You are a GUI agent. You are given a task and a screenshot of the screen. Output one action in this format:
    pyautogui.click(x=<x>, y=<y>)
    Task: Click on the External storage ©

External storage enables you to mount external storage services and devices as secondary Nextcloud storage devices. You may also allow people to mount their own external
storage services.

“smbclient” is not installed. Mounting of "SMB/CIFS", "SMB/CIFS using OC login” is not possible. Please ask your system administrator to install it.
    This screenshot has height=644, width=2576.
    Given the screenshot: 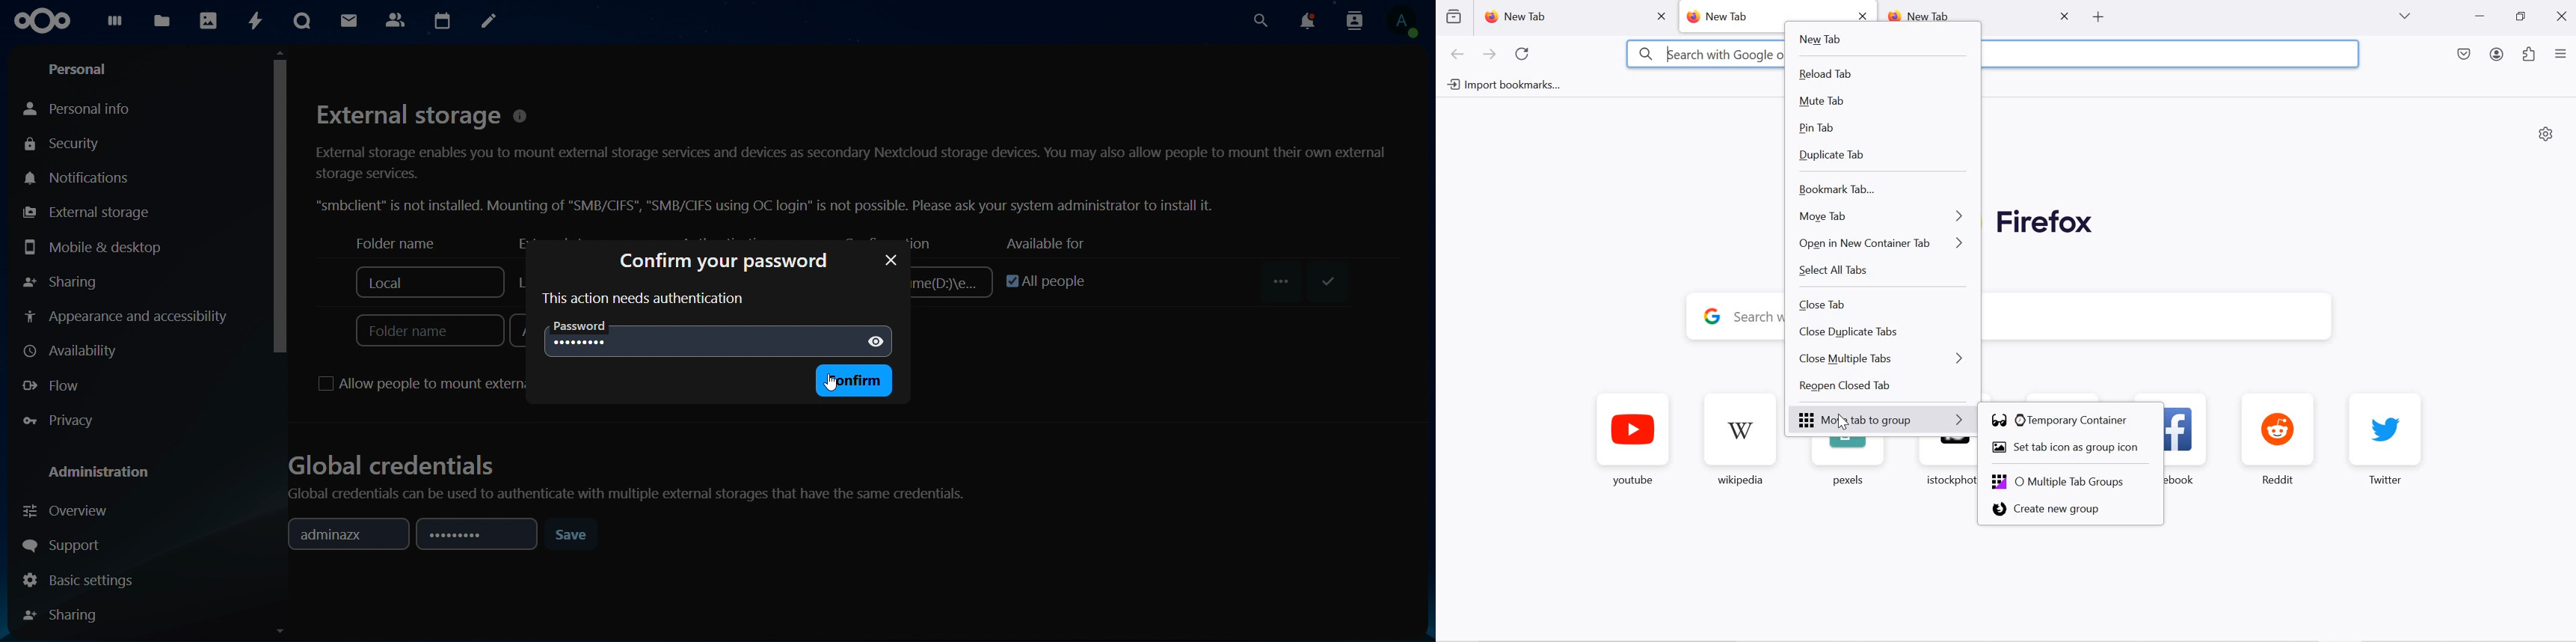 What is the action you would take?
    pyautogui.click(x=851, y=156)
    